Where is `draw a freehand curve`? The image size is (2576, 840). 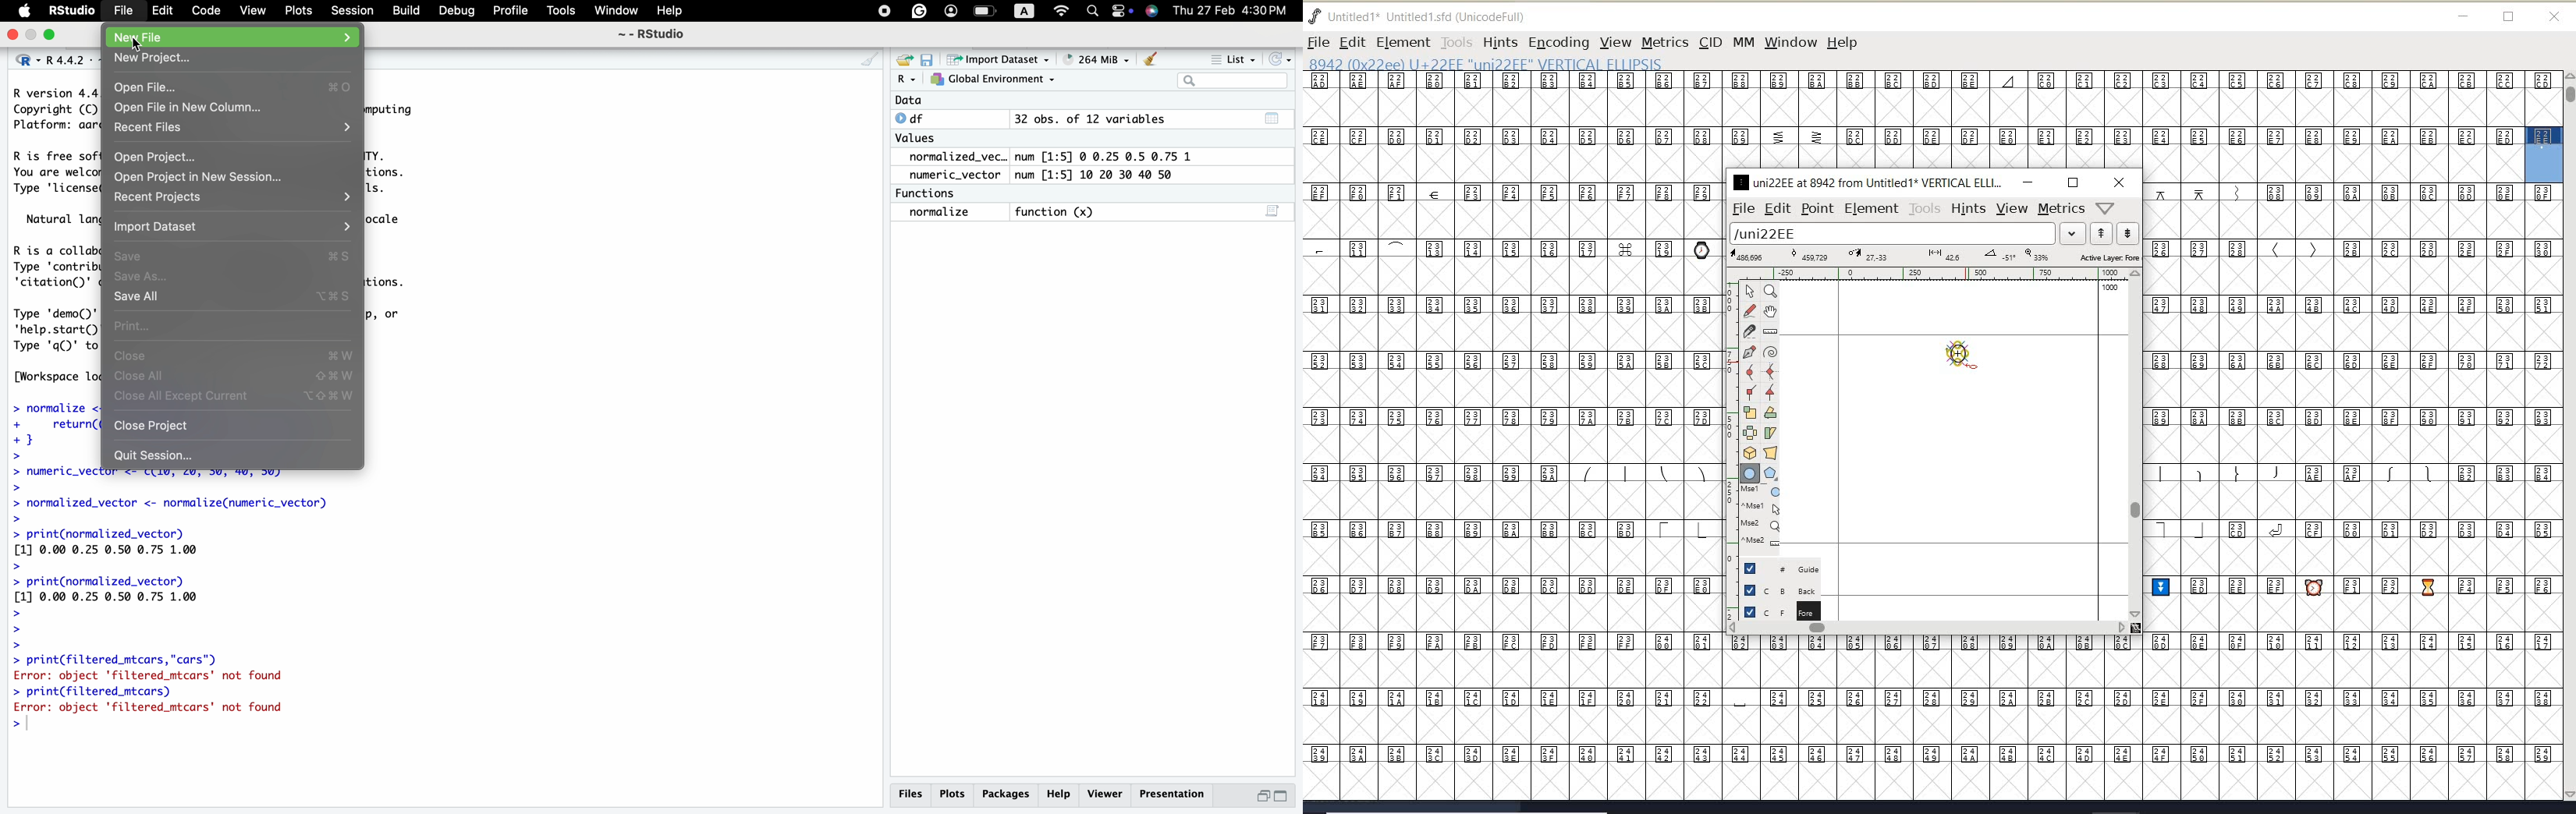 draw a freehand curve is located at coordinates (1751, 310).